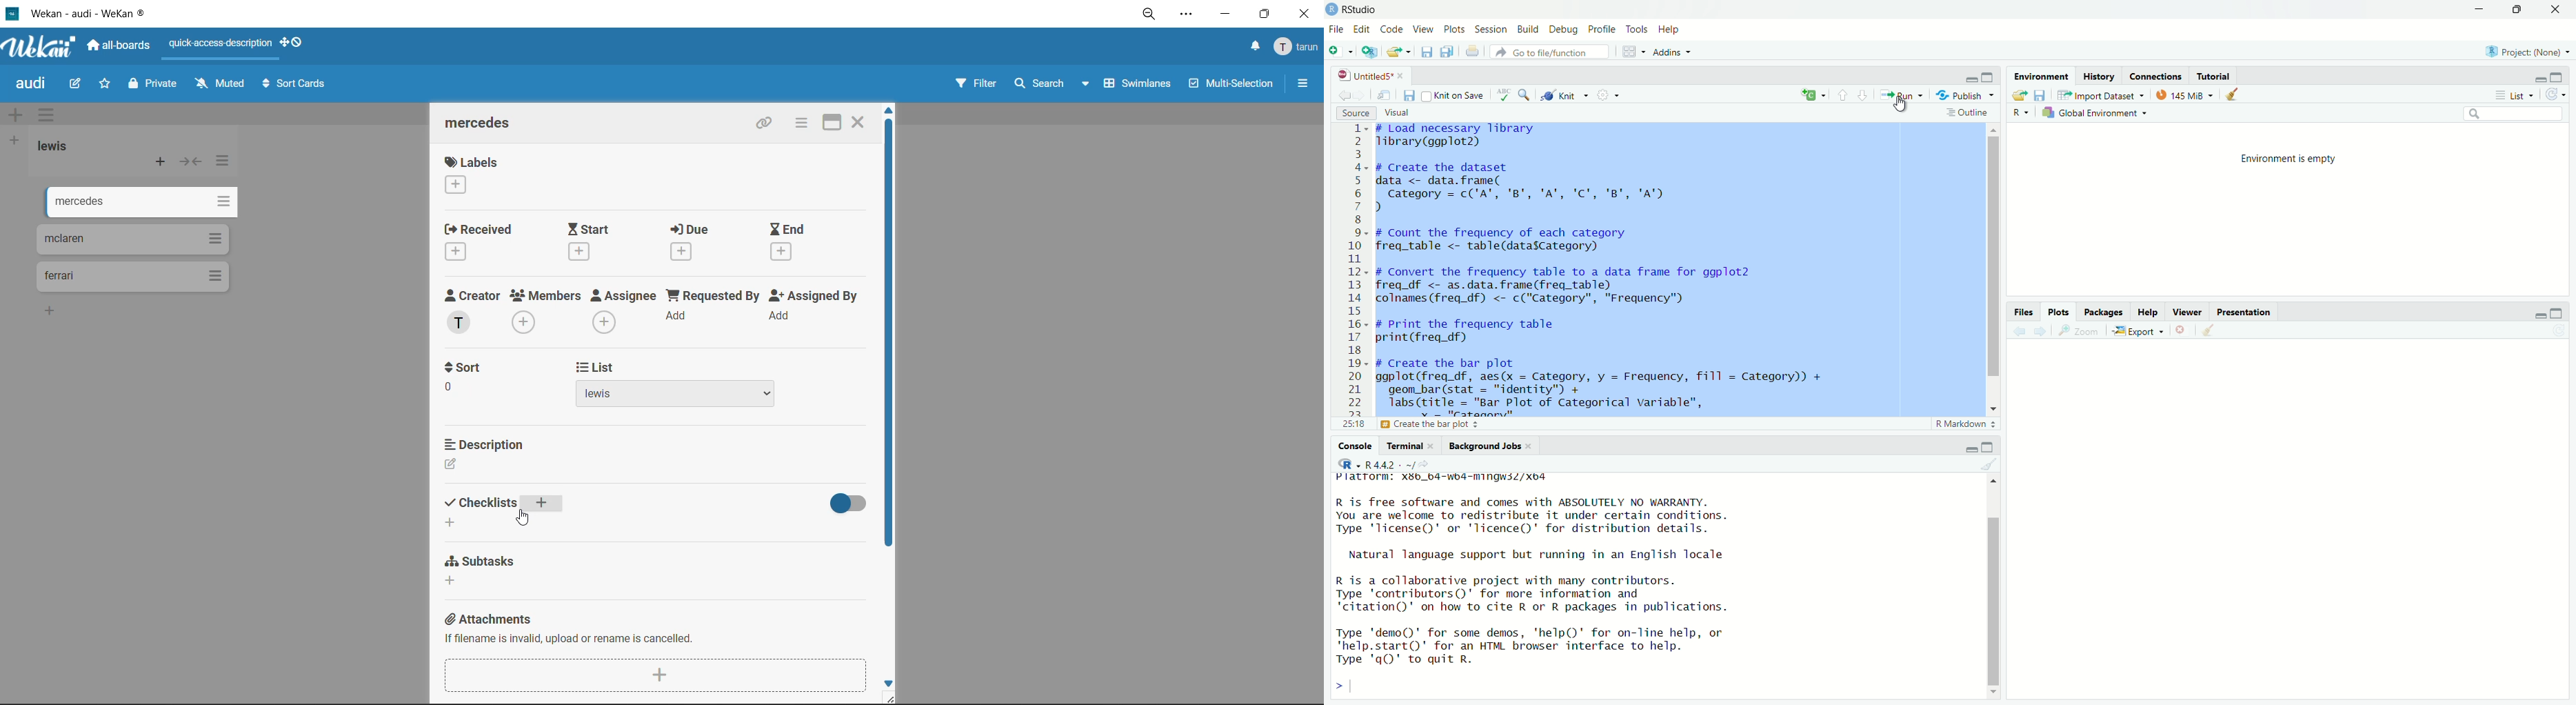 Image resolution: width=2576 pixels, height=728 pixels. I want to click on cards, so click(132, 239).